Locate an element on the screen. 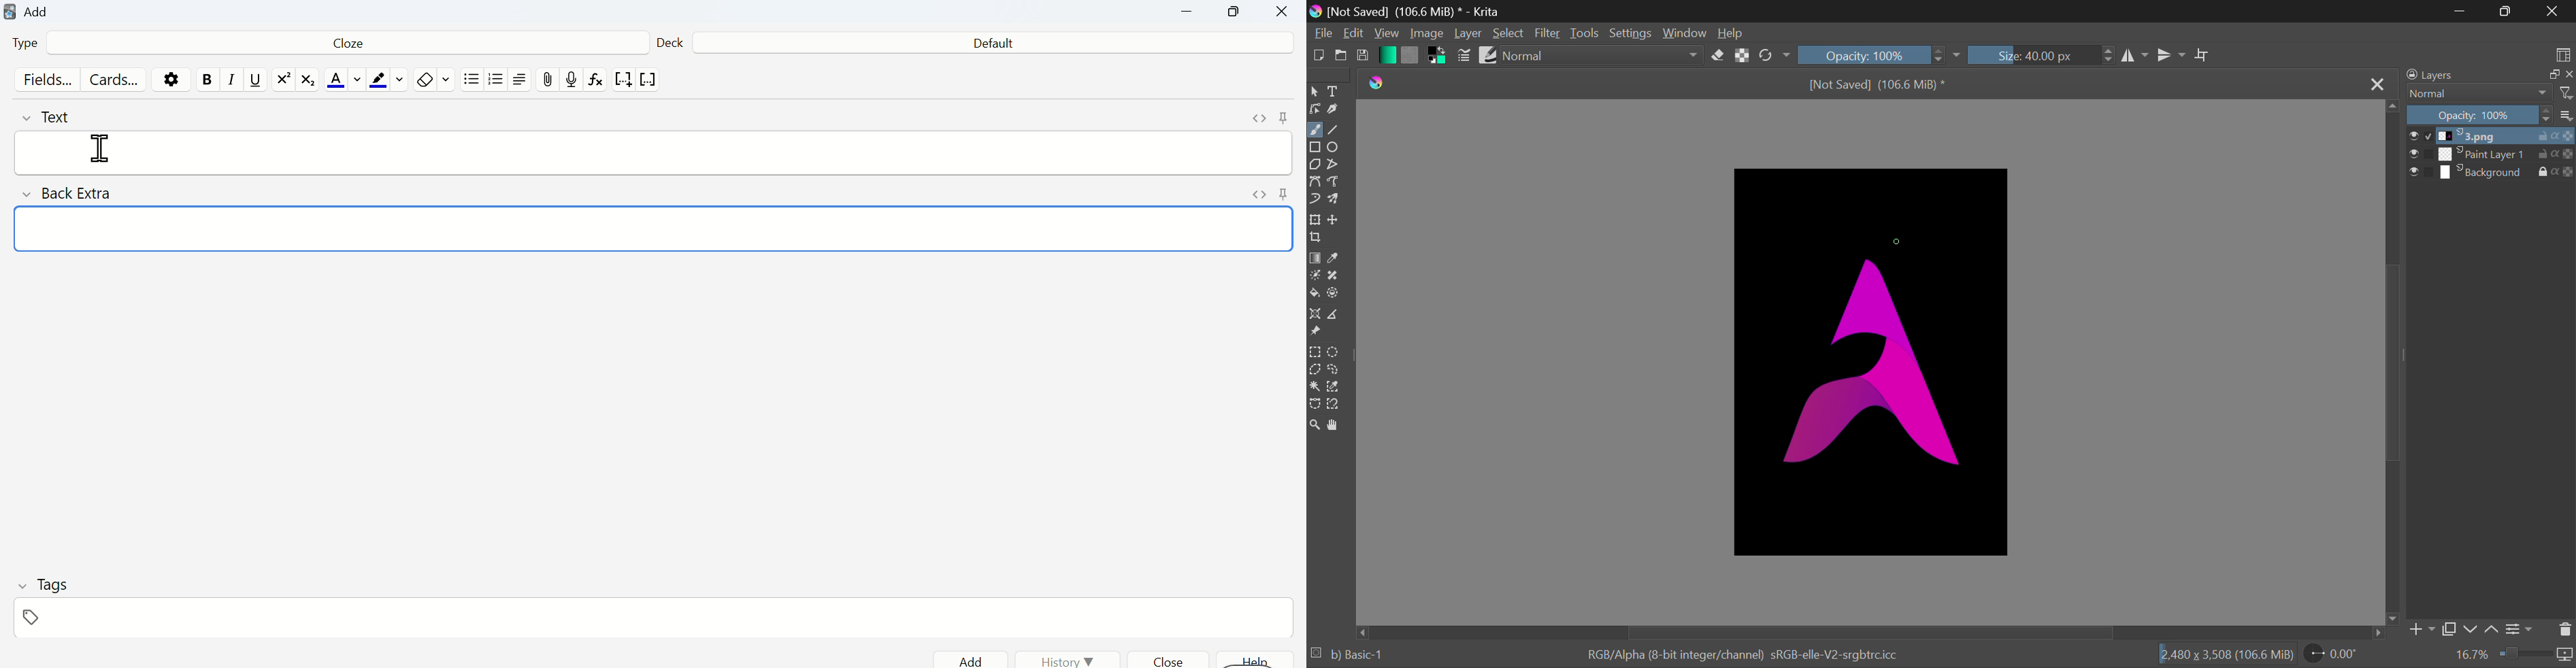  Polylines is located at coordinates (1333, 166).